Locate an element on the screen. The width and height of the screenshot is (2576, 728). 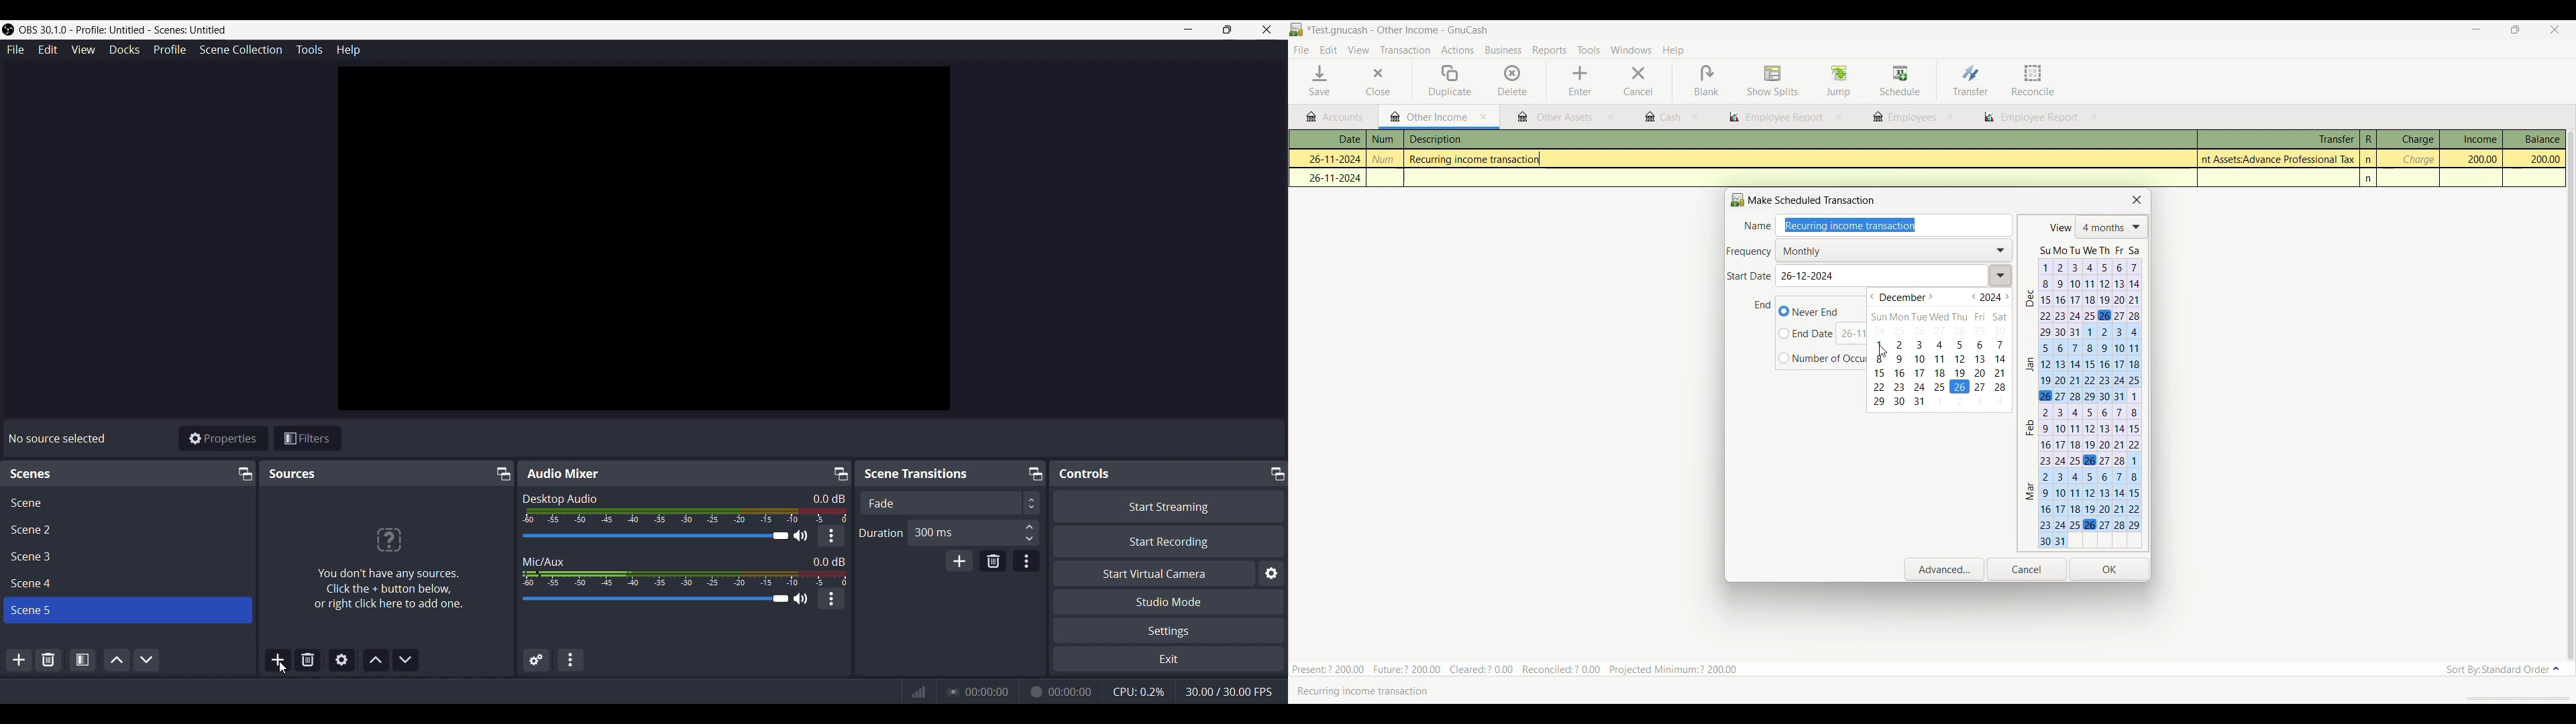
num is located at coordinates (1385, 139).